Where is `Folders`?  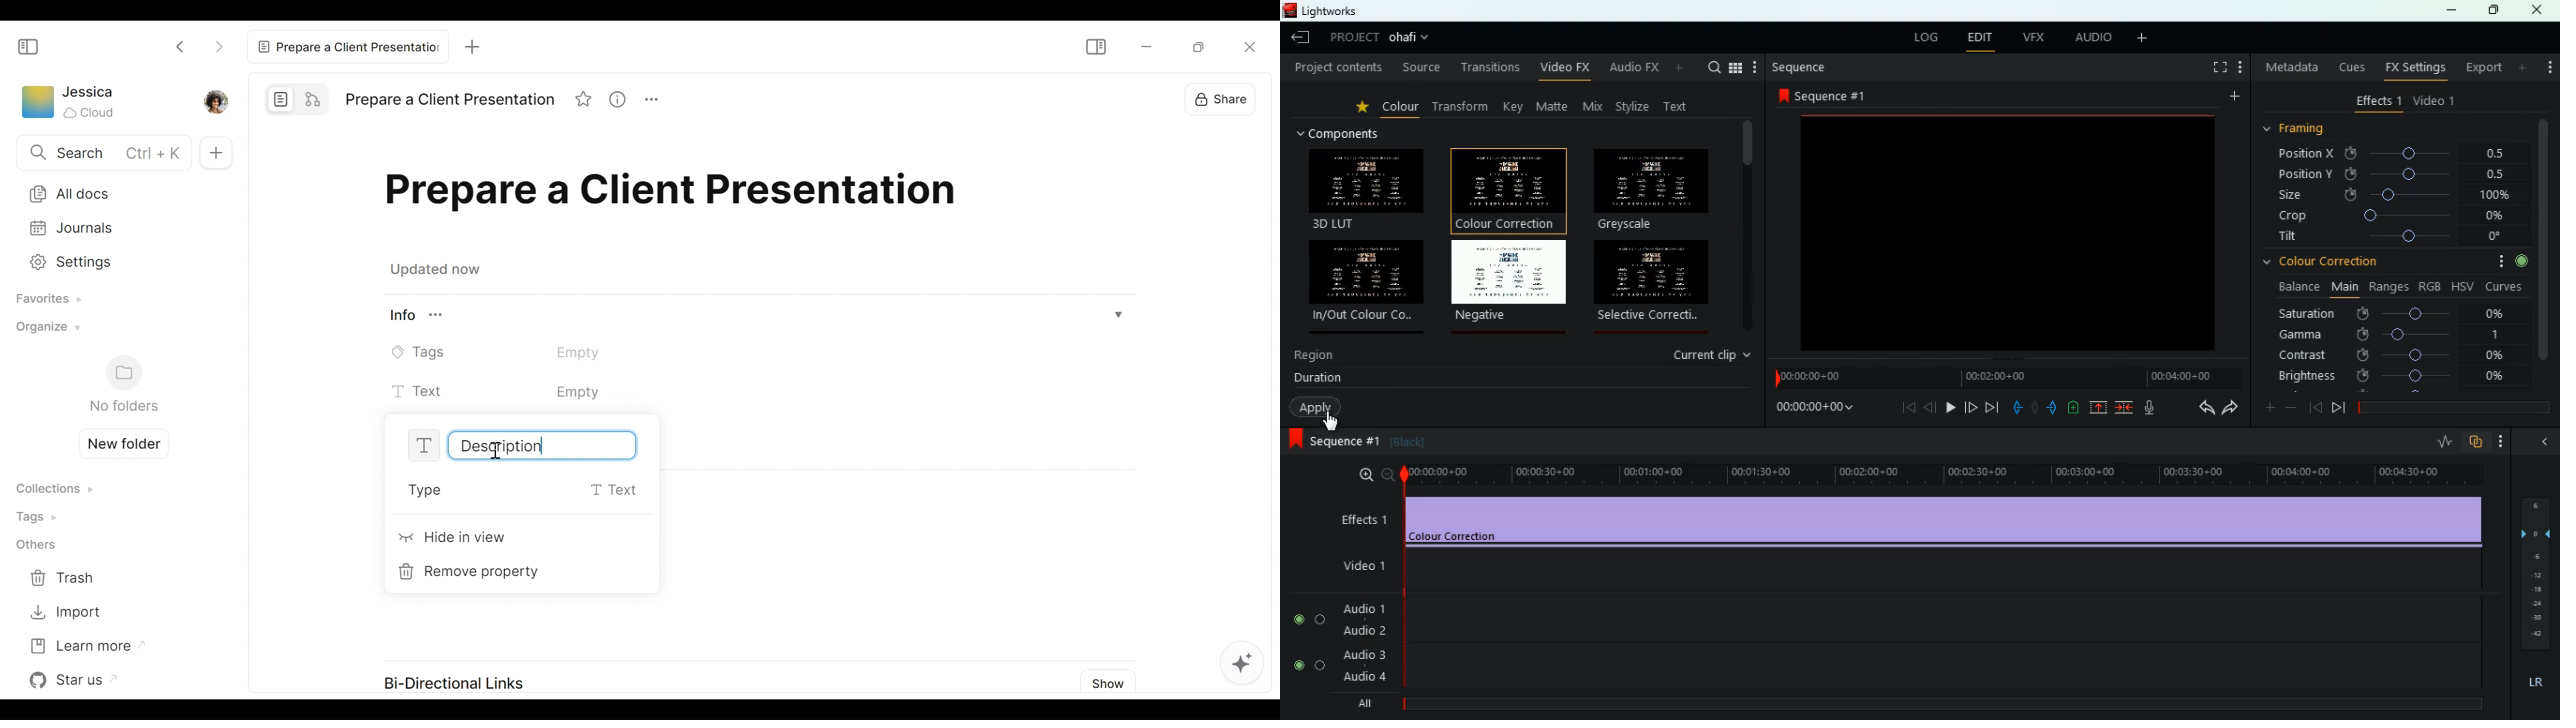
Folders is located at coordinates (123, 385).